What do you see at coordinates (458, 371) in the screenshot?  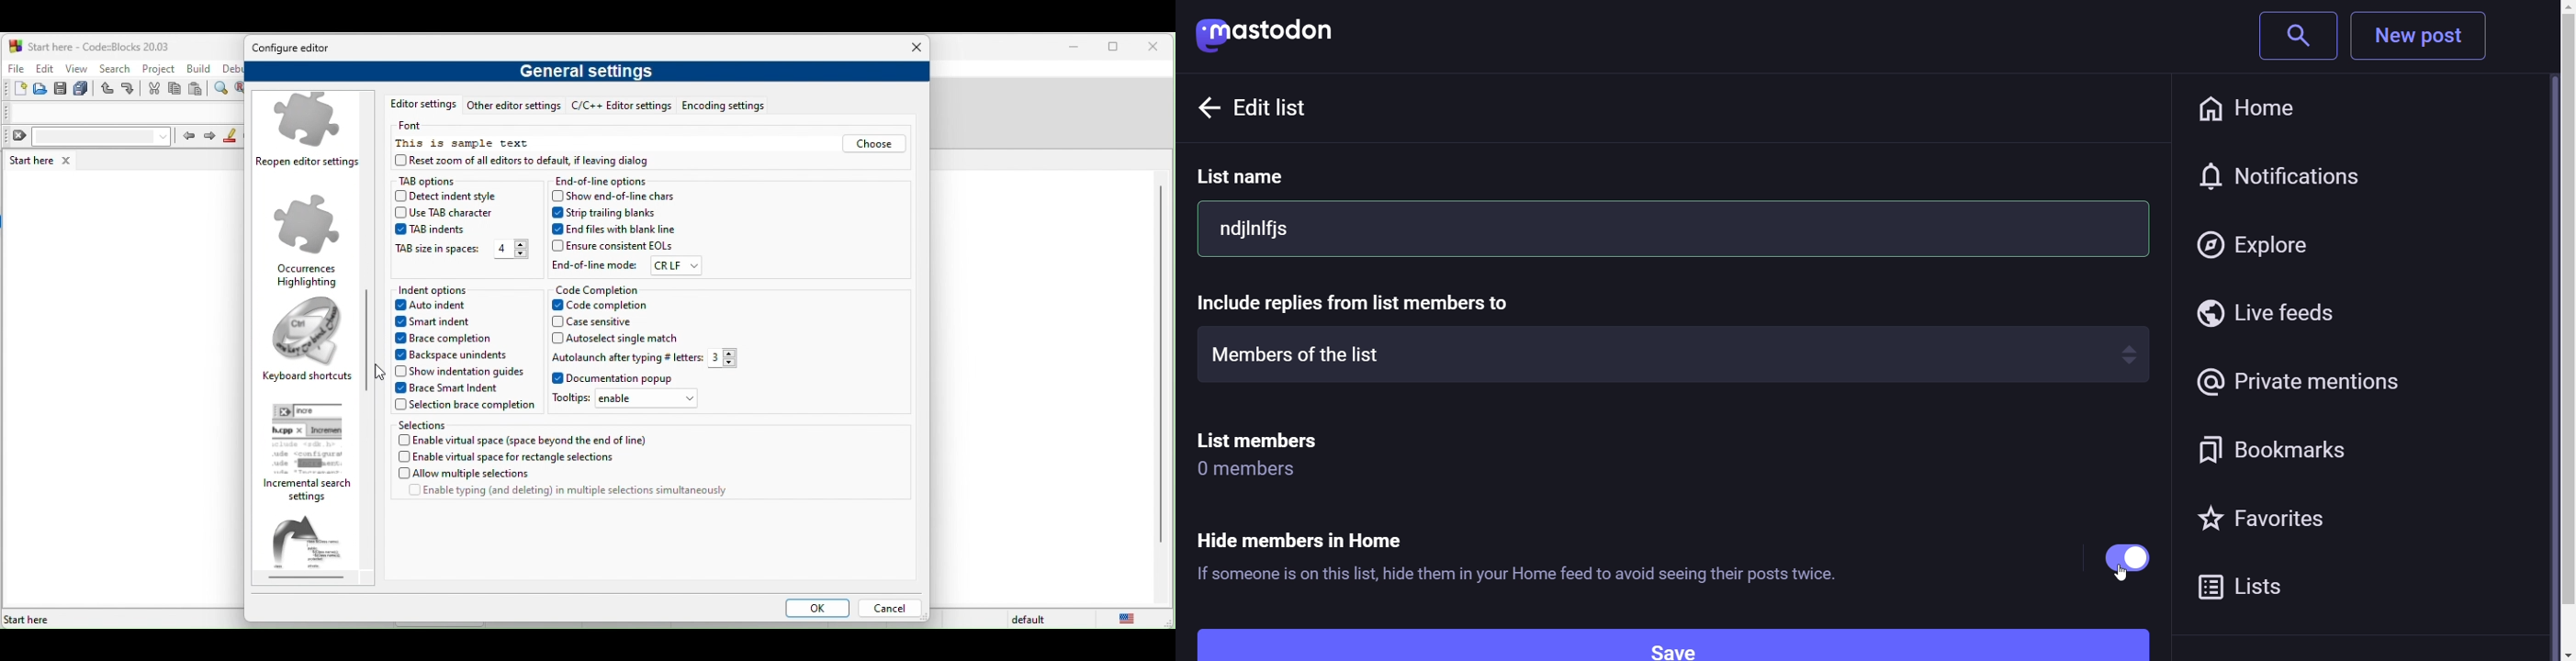 I see `show indentation guide` at bounding box center [458, 371].